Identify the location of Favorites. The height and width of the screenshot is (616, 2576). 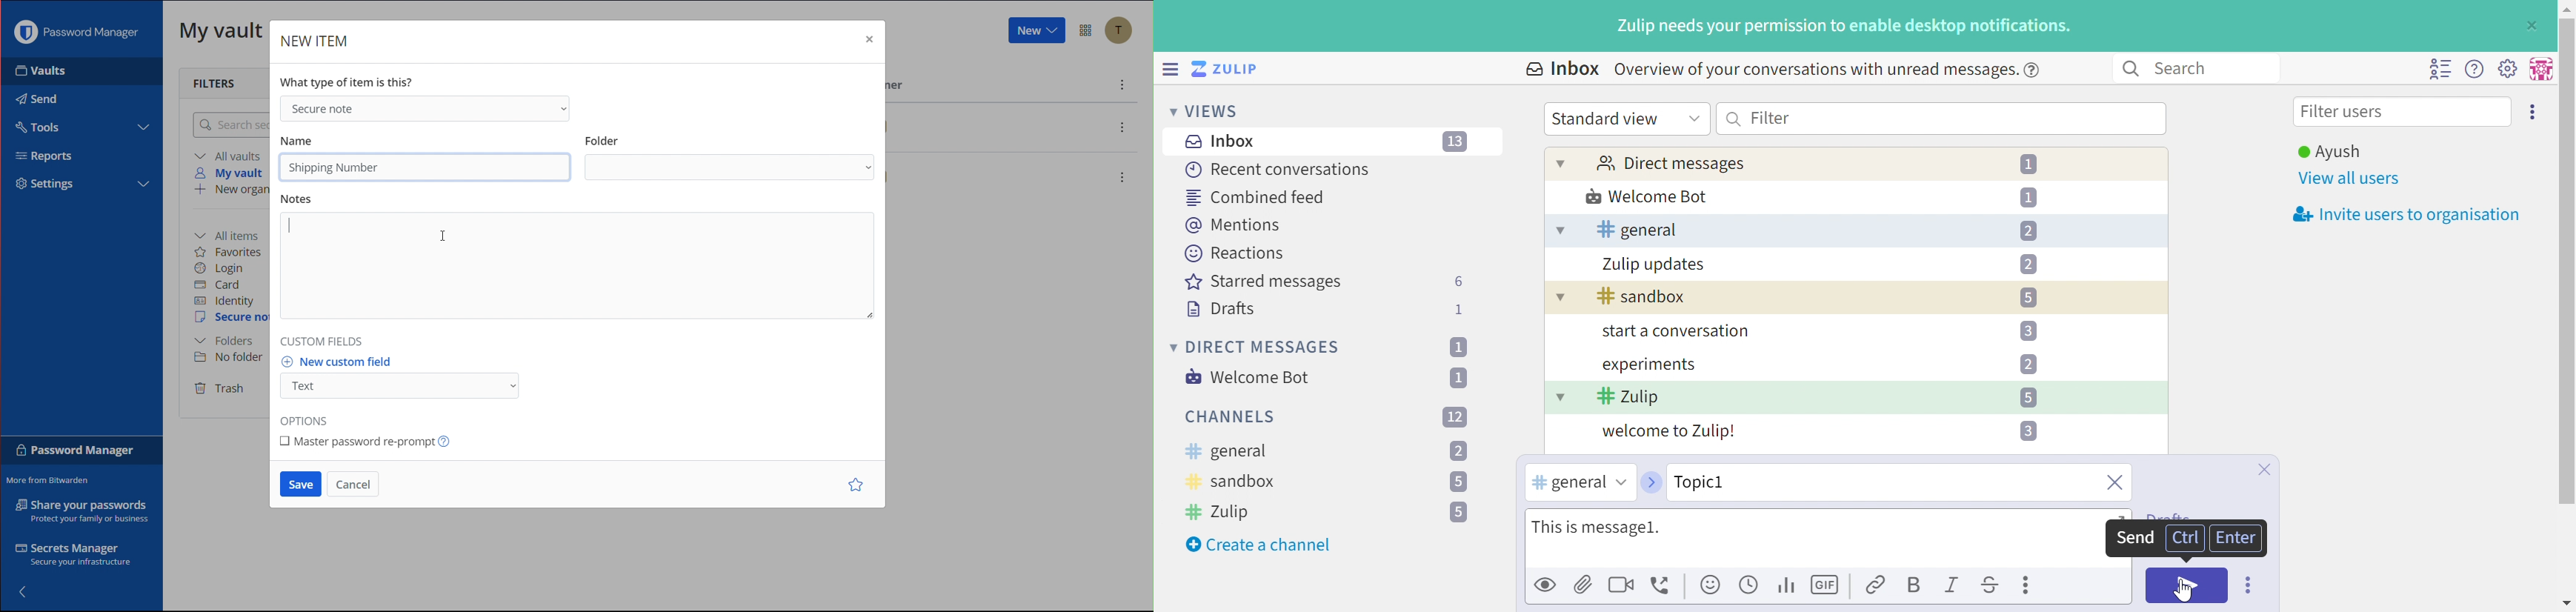
(232, 253).